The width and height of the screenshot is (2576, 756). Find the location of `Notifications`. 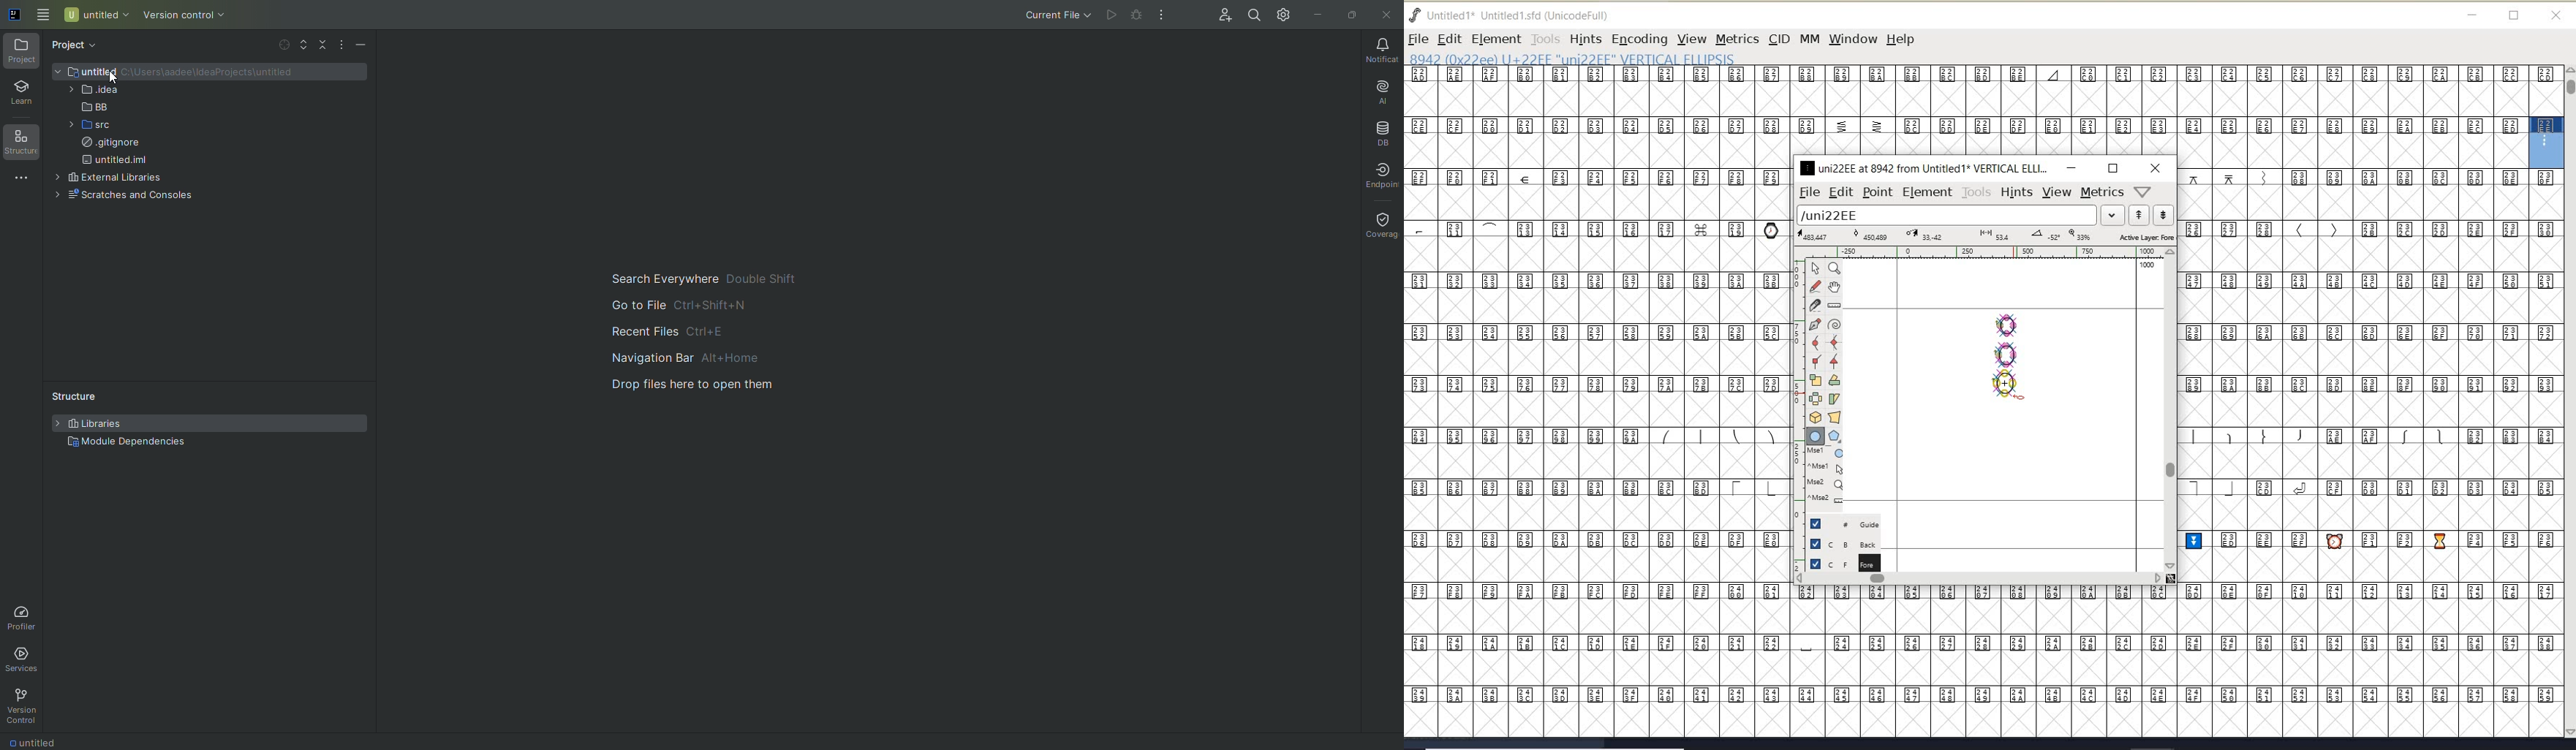

Notifications is located at coordinates (1378, 50).